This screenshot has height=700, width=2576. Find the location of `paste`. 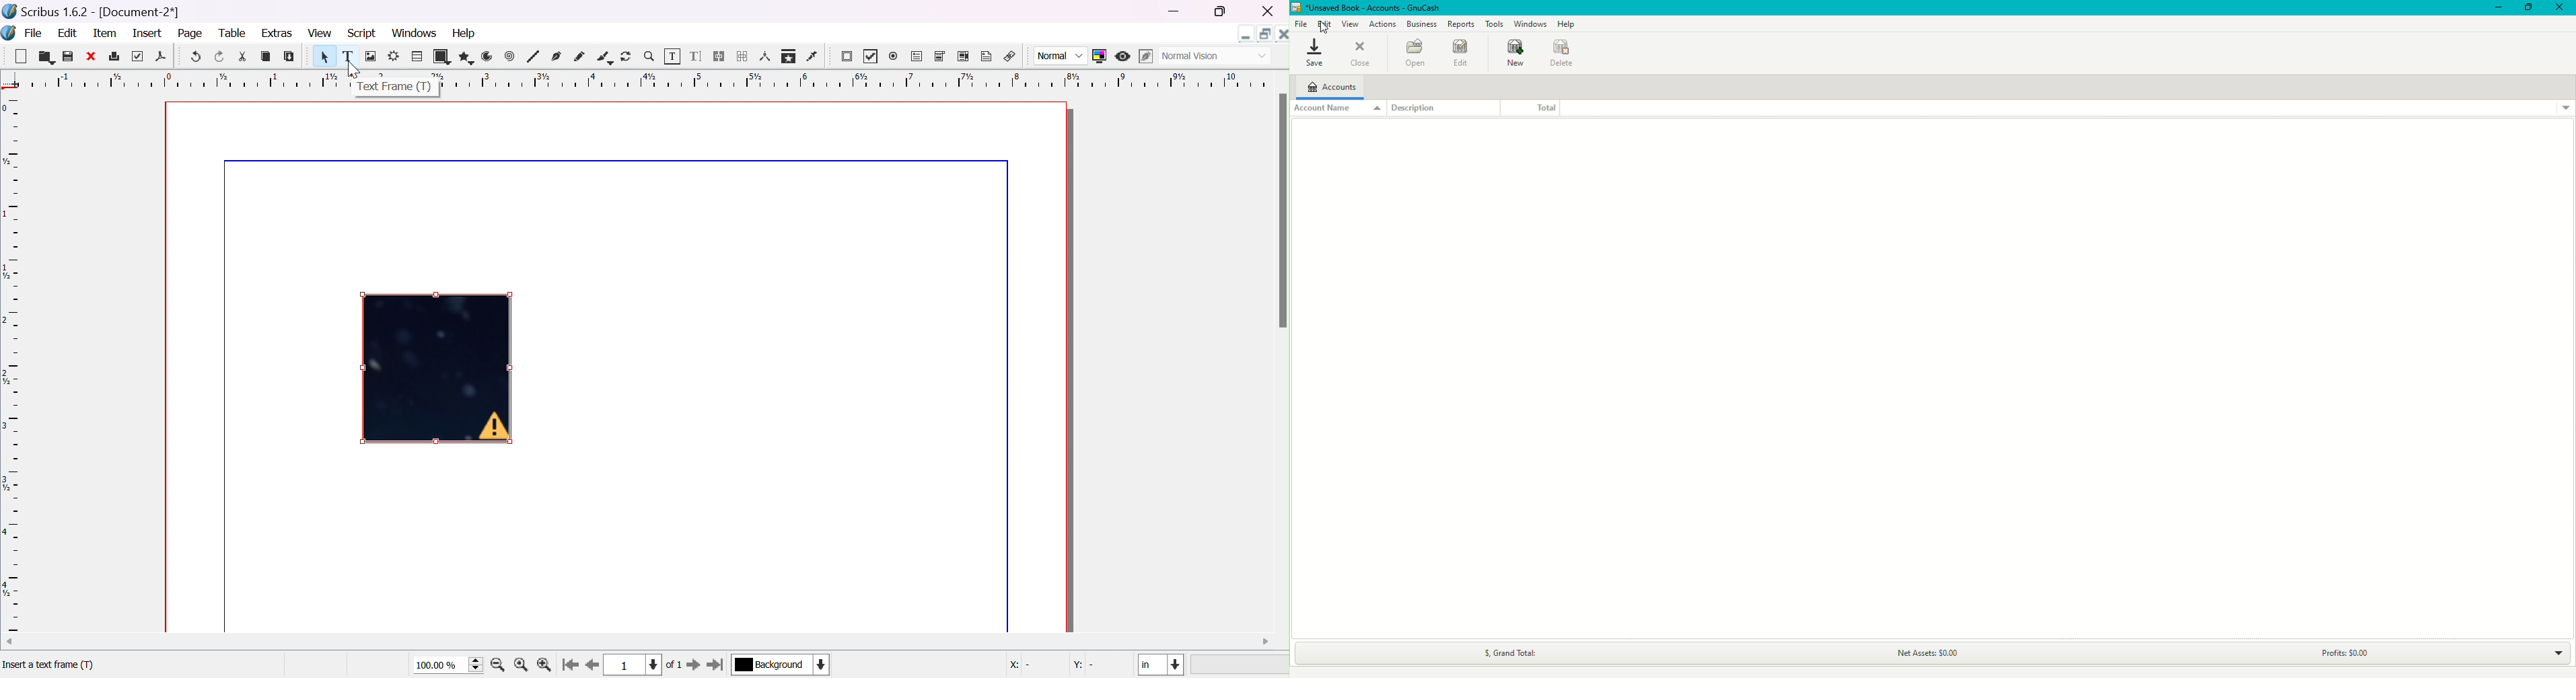

paste is located at coordinates (289, 56).